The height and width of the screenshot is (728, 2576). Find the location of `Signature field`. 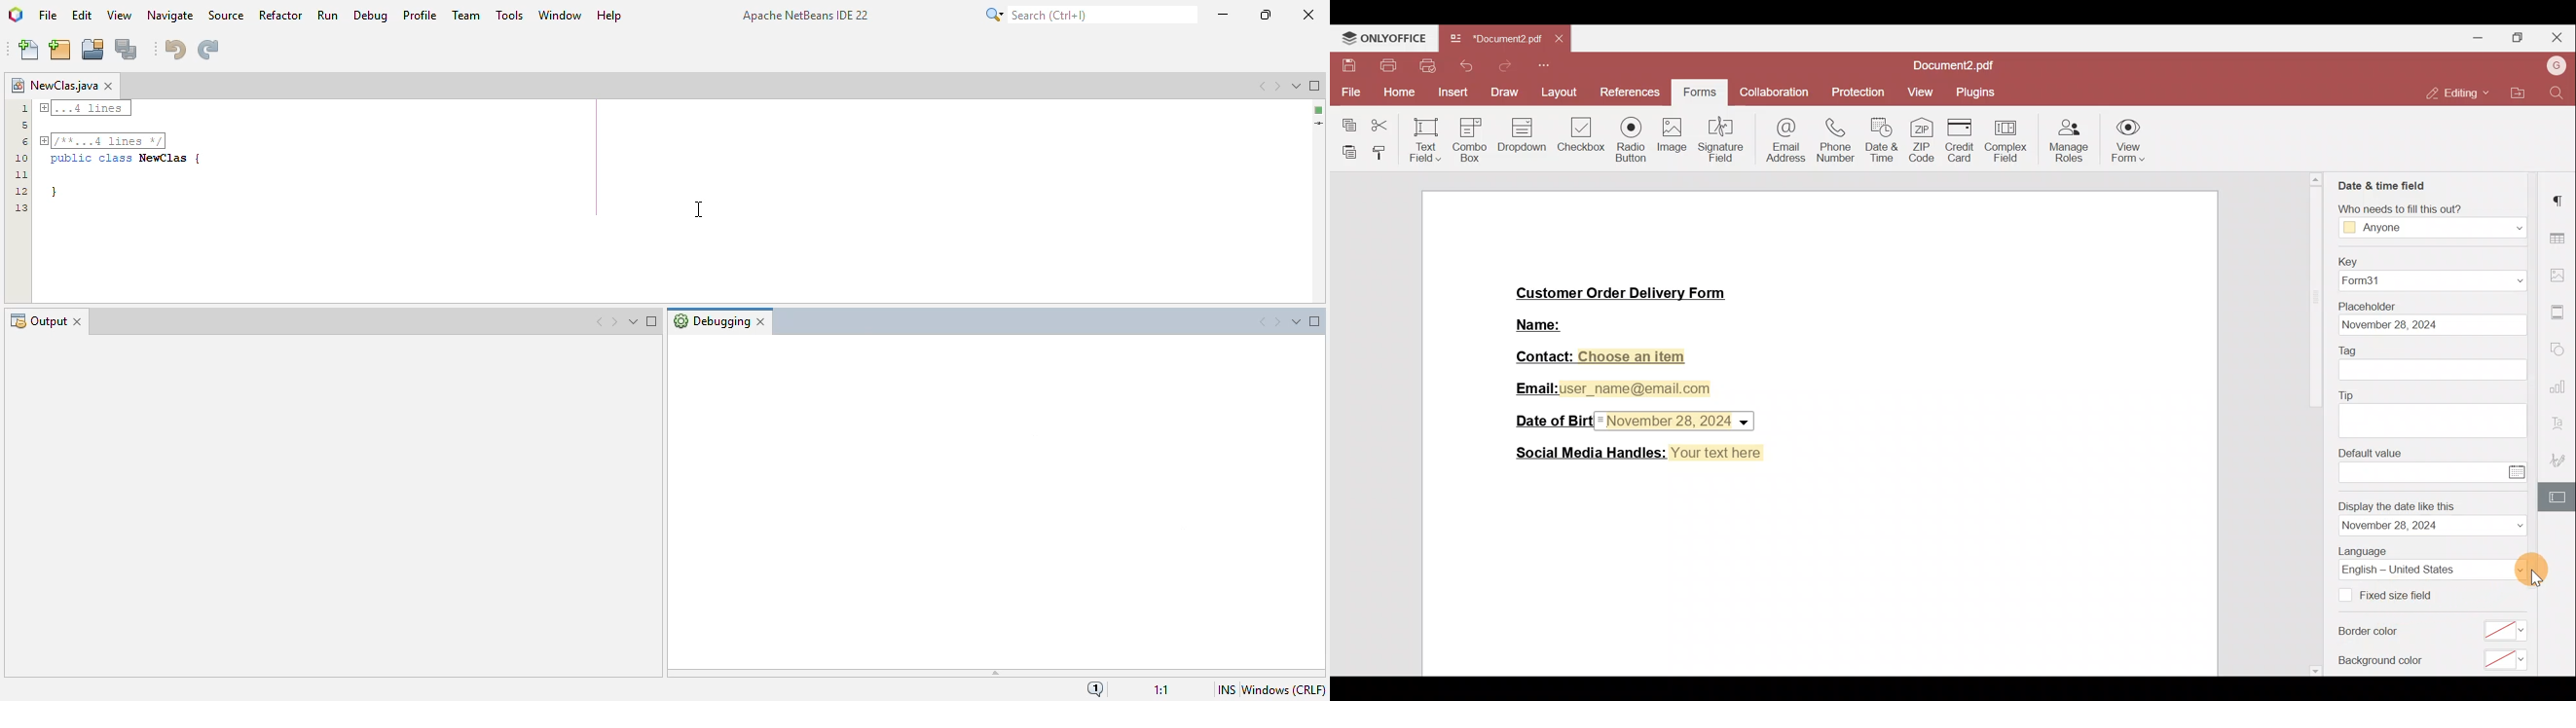

Signature field is located at coordinates (1723, 138).